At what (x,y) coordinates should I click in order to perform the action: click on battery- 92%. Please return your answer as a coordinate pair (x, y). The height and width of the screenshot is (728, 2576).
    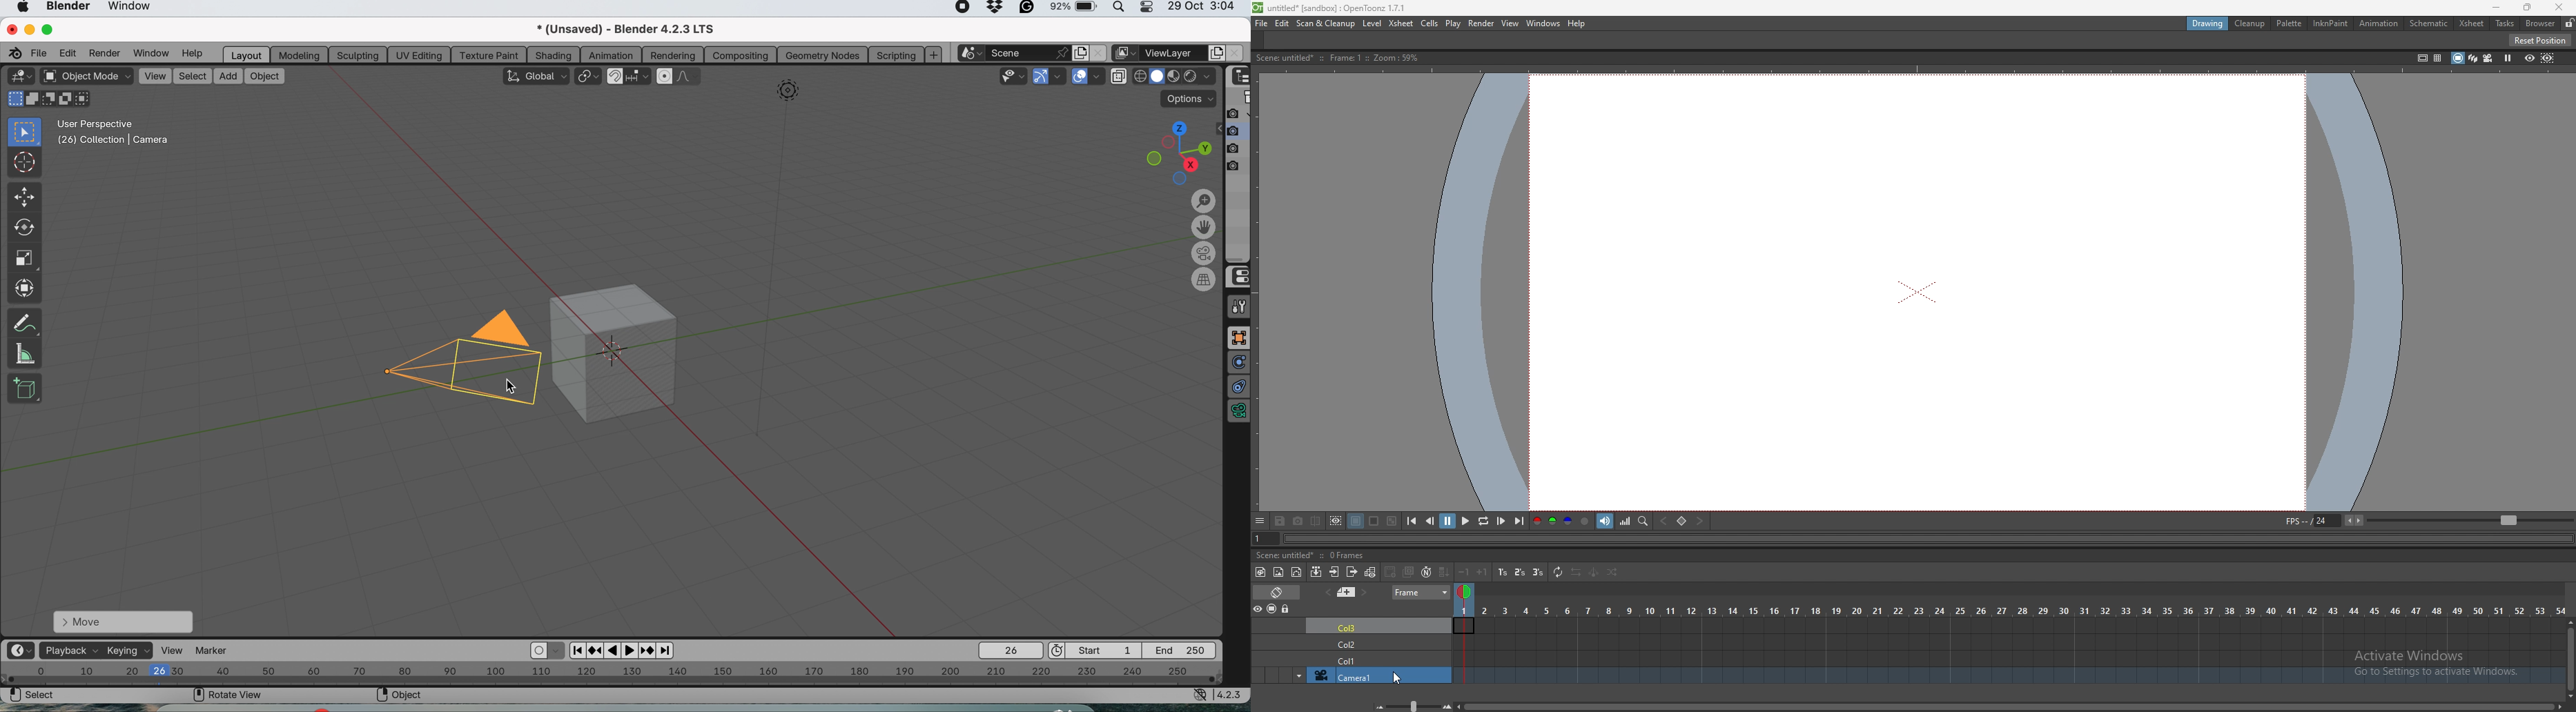
    Looking at the image, I should click on (1078, 9).